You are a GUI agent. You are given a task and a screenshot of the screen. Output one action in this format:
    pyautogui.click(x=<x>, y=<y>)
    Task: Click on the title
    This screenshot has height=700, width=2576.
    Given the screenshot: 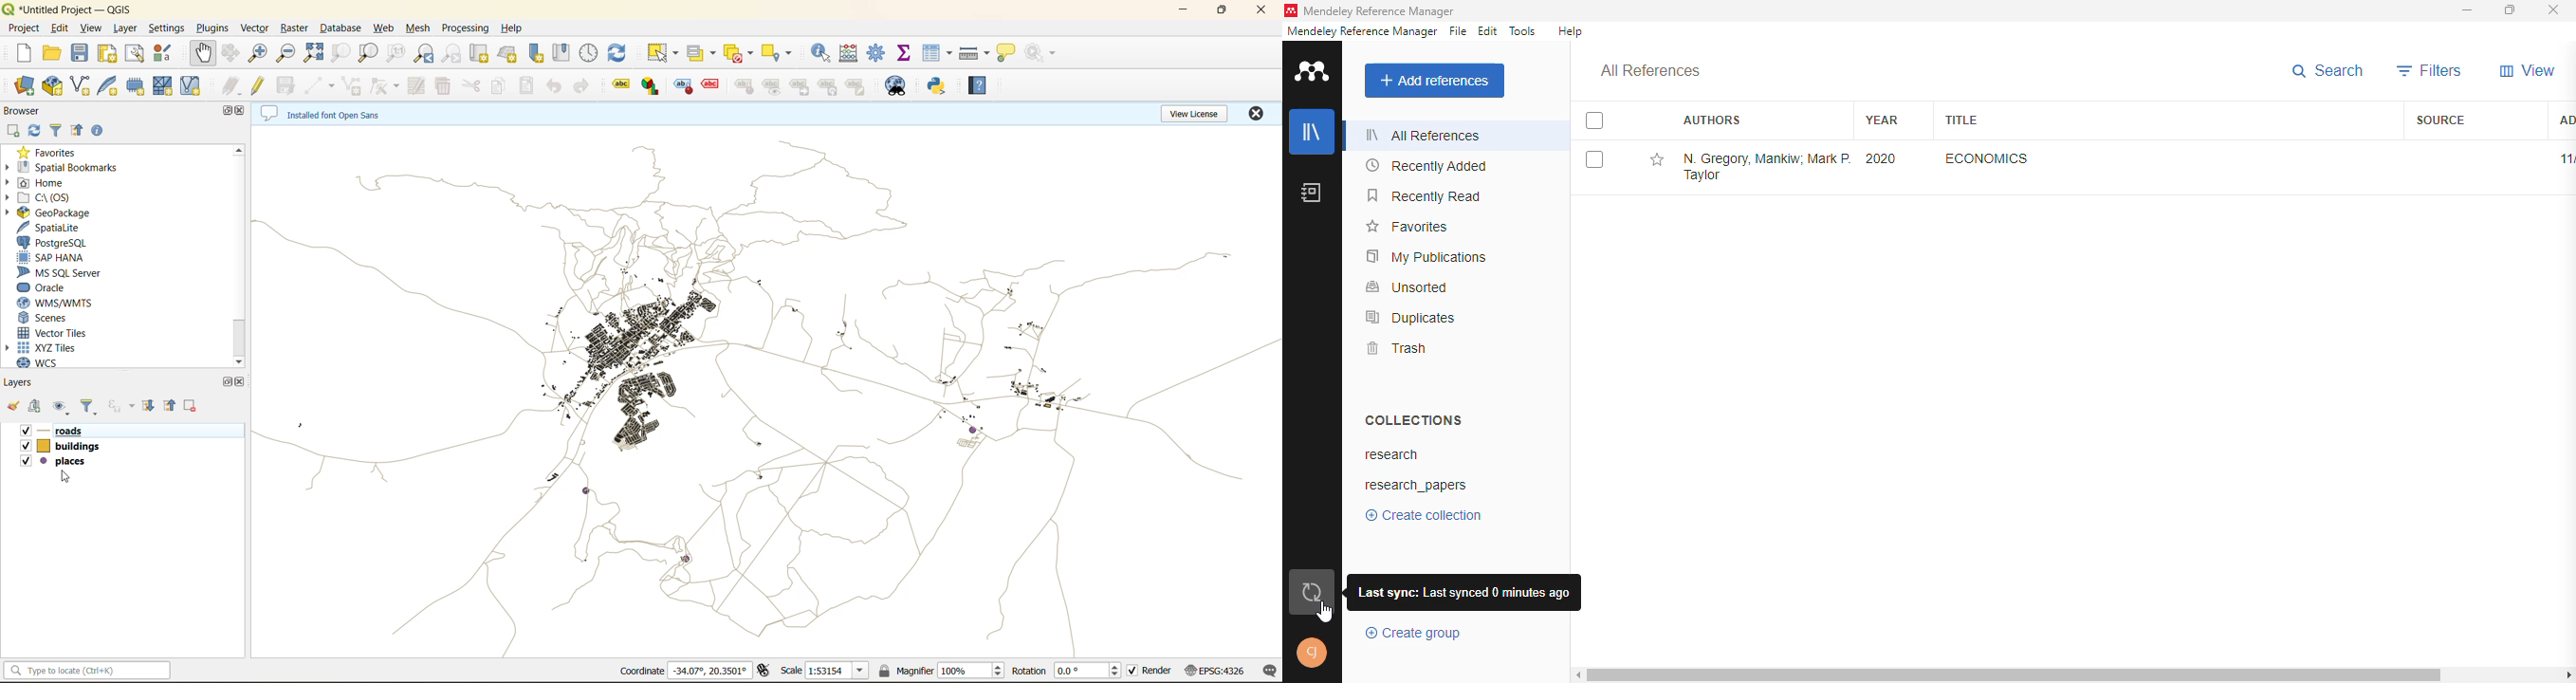 What is the action you would take?
    pyautogui.click(x=1963, y=120)
    